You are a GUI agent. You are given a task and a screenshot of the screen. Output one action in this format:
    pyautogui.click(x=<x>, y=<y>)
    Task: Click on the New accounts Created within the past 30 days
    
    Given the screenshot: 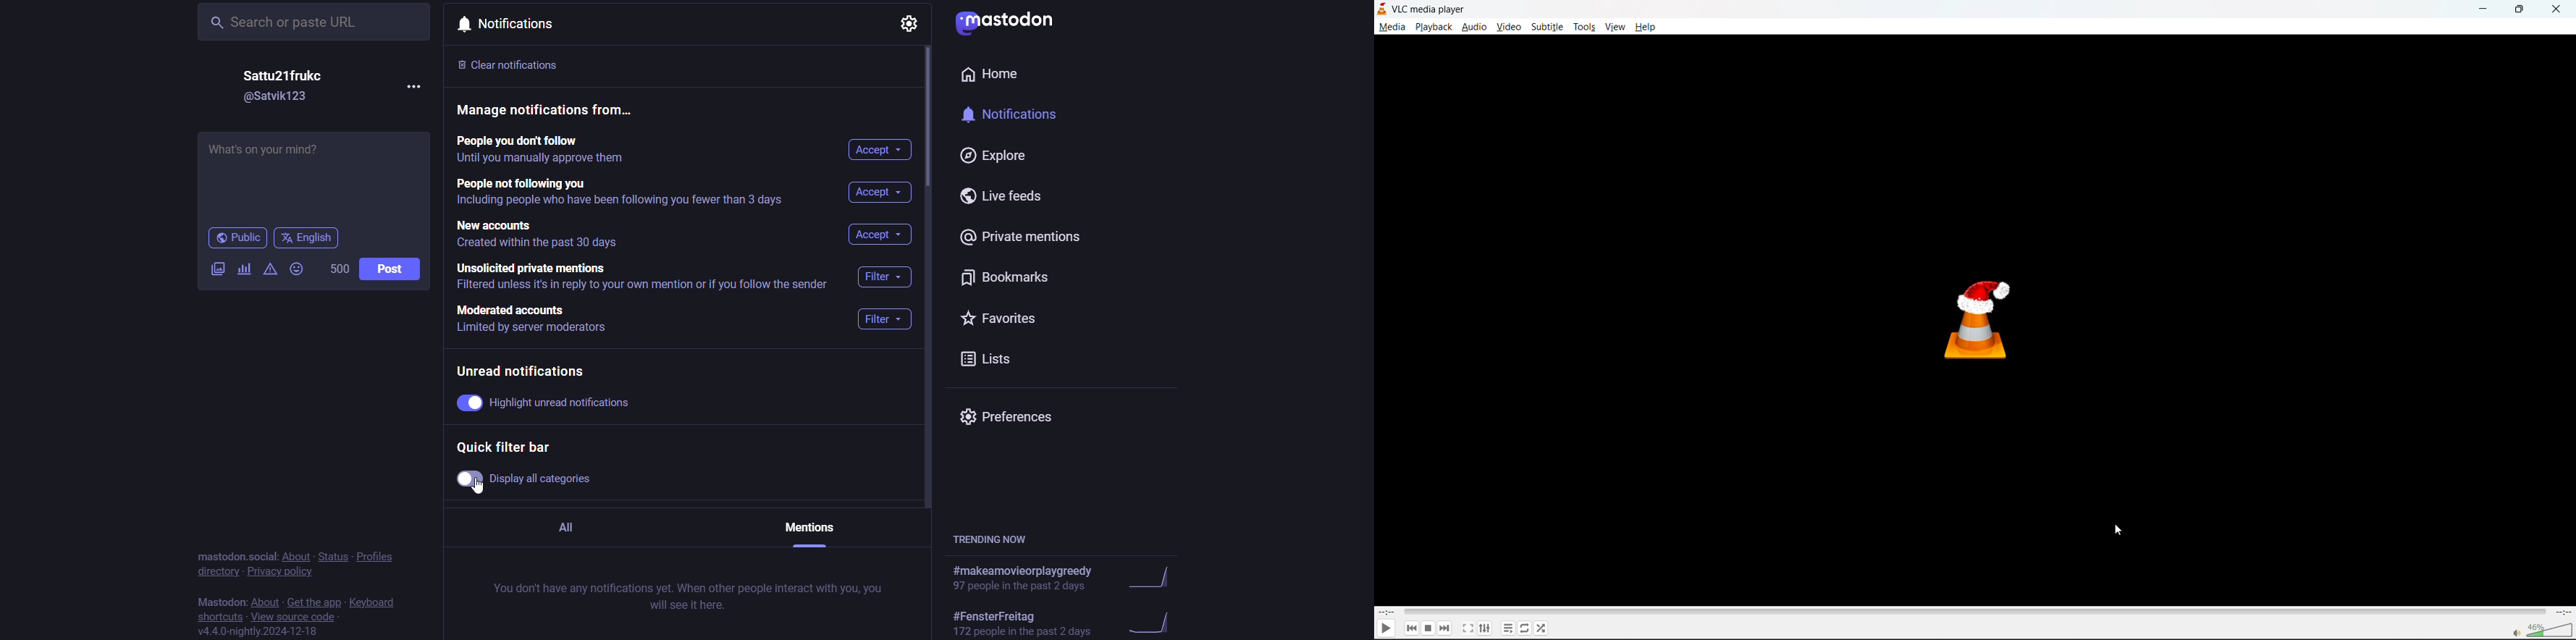 What is the action you would take?
    pyautogui.click(x=543, y=237)
    